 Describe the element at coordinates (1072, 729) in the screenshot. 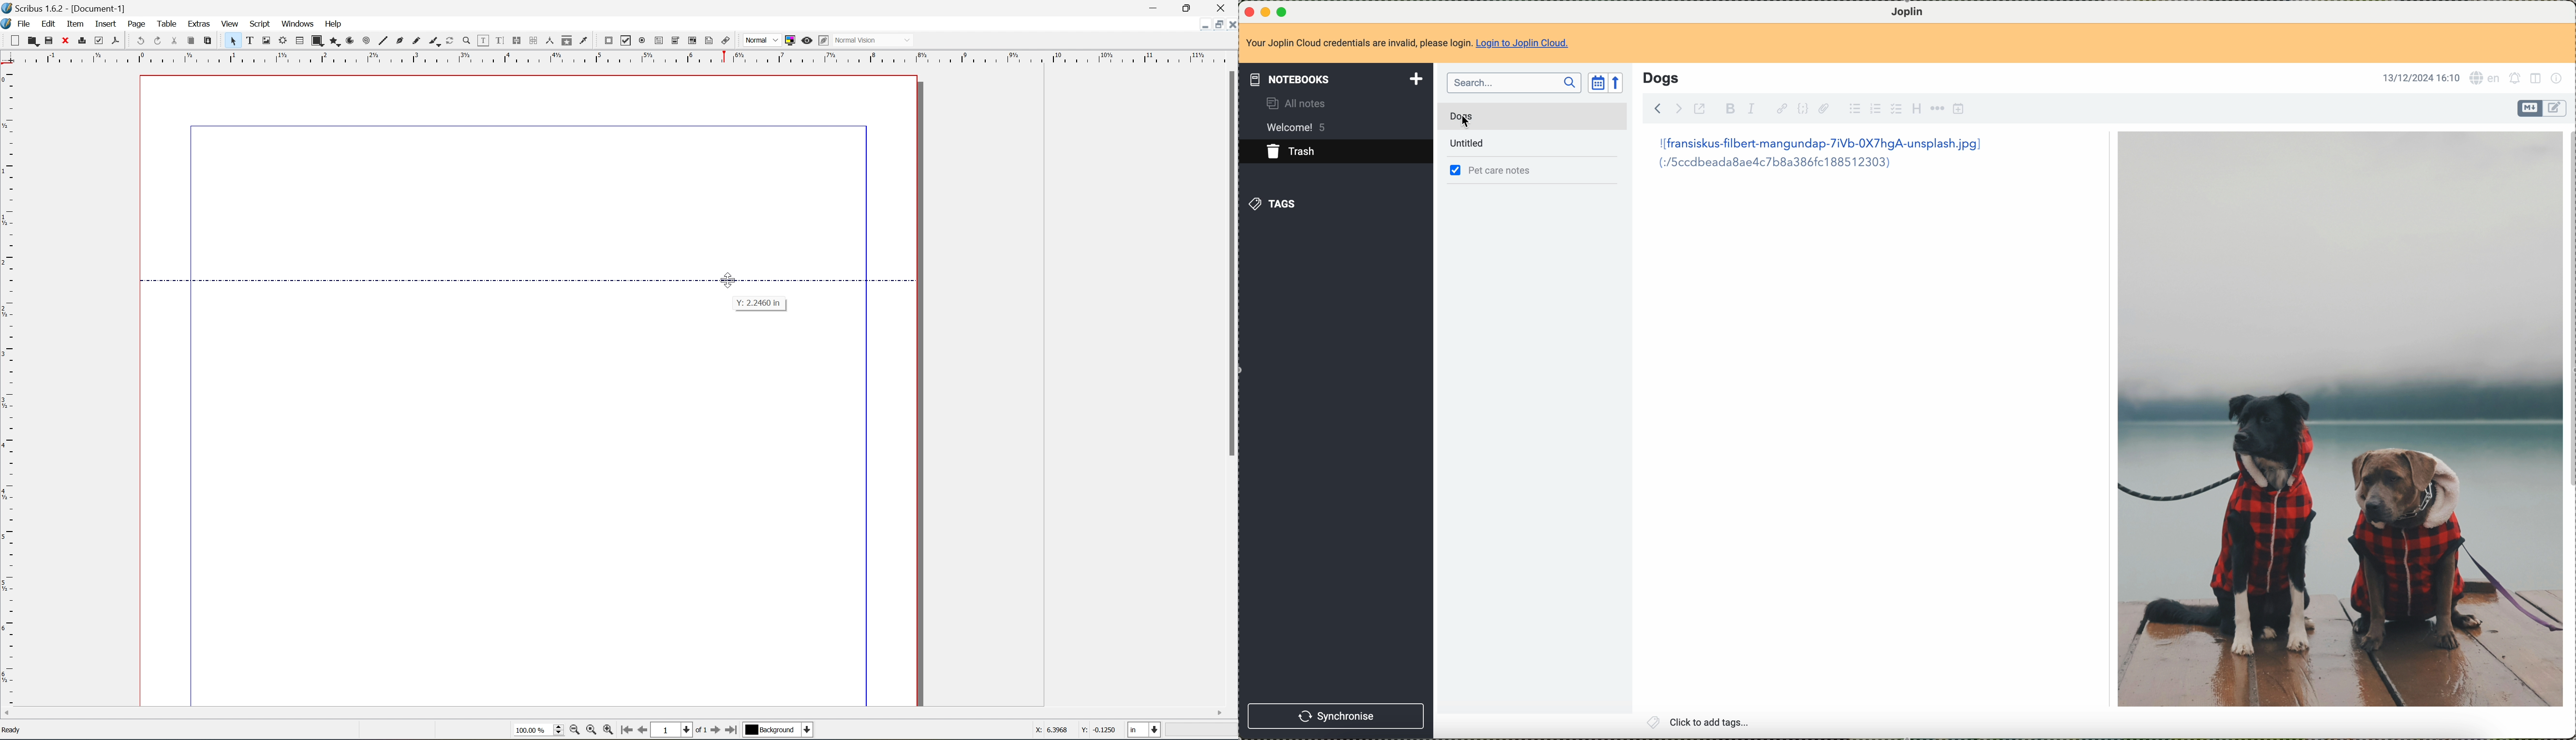

I see `X: 6.3968  Y:-0.1250` at that location.